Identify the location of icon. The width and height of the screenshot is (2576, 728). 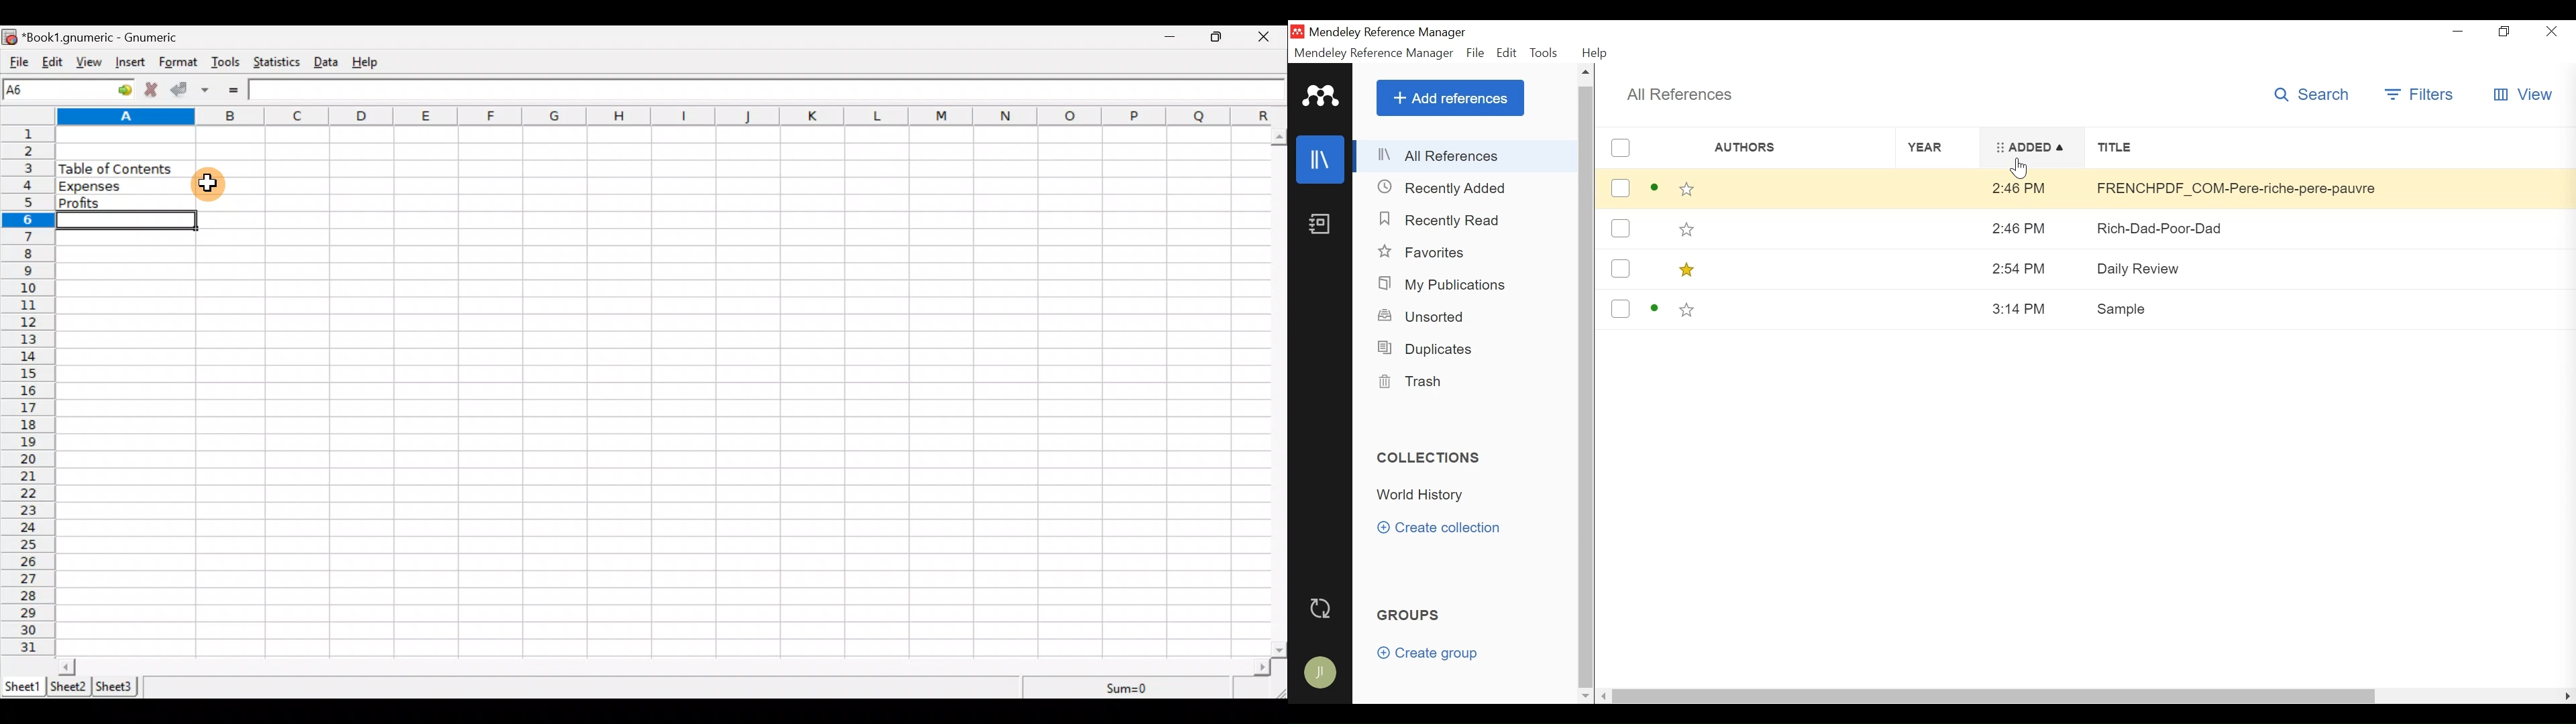
(11, 38).